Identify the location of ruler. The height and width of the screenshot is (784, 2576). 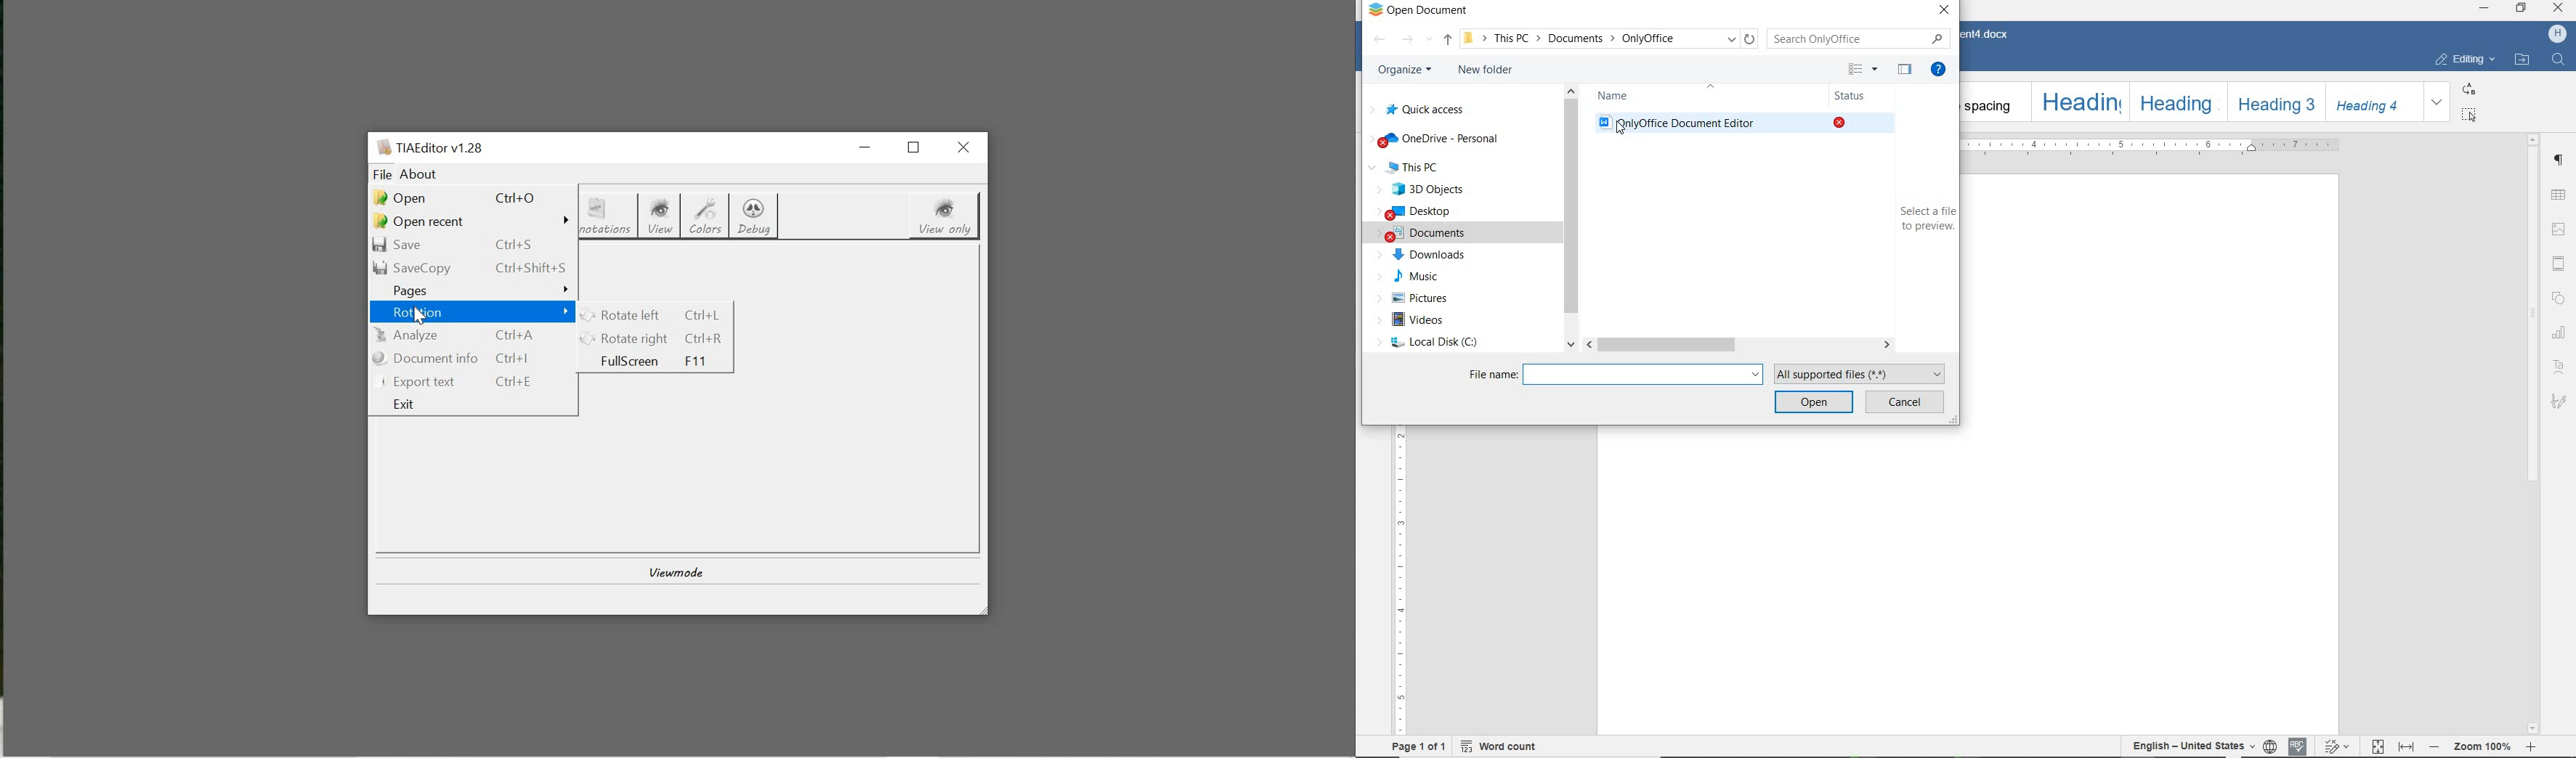
(1400, 583).